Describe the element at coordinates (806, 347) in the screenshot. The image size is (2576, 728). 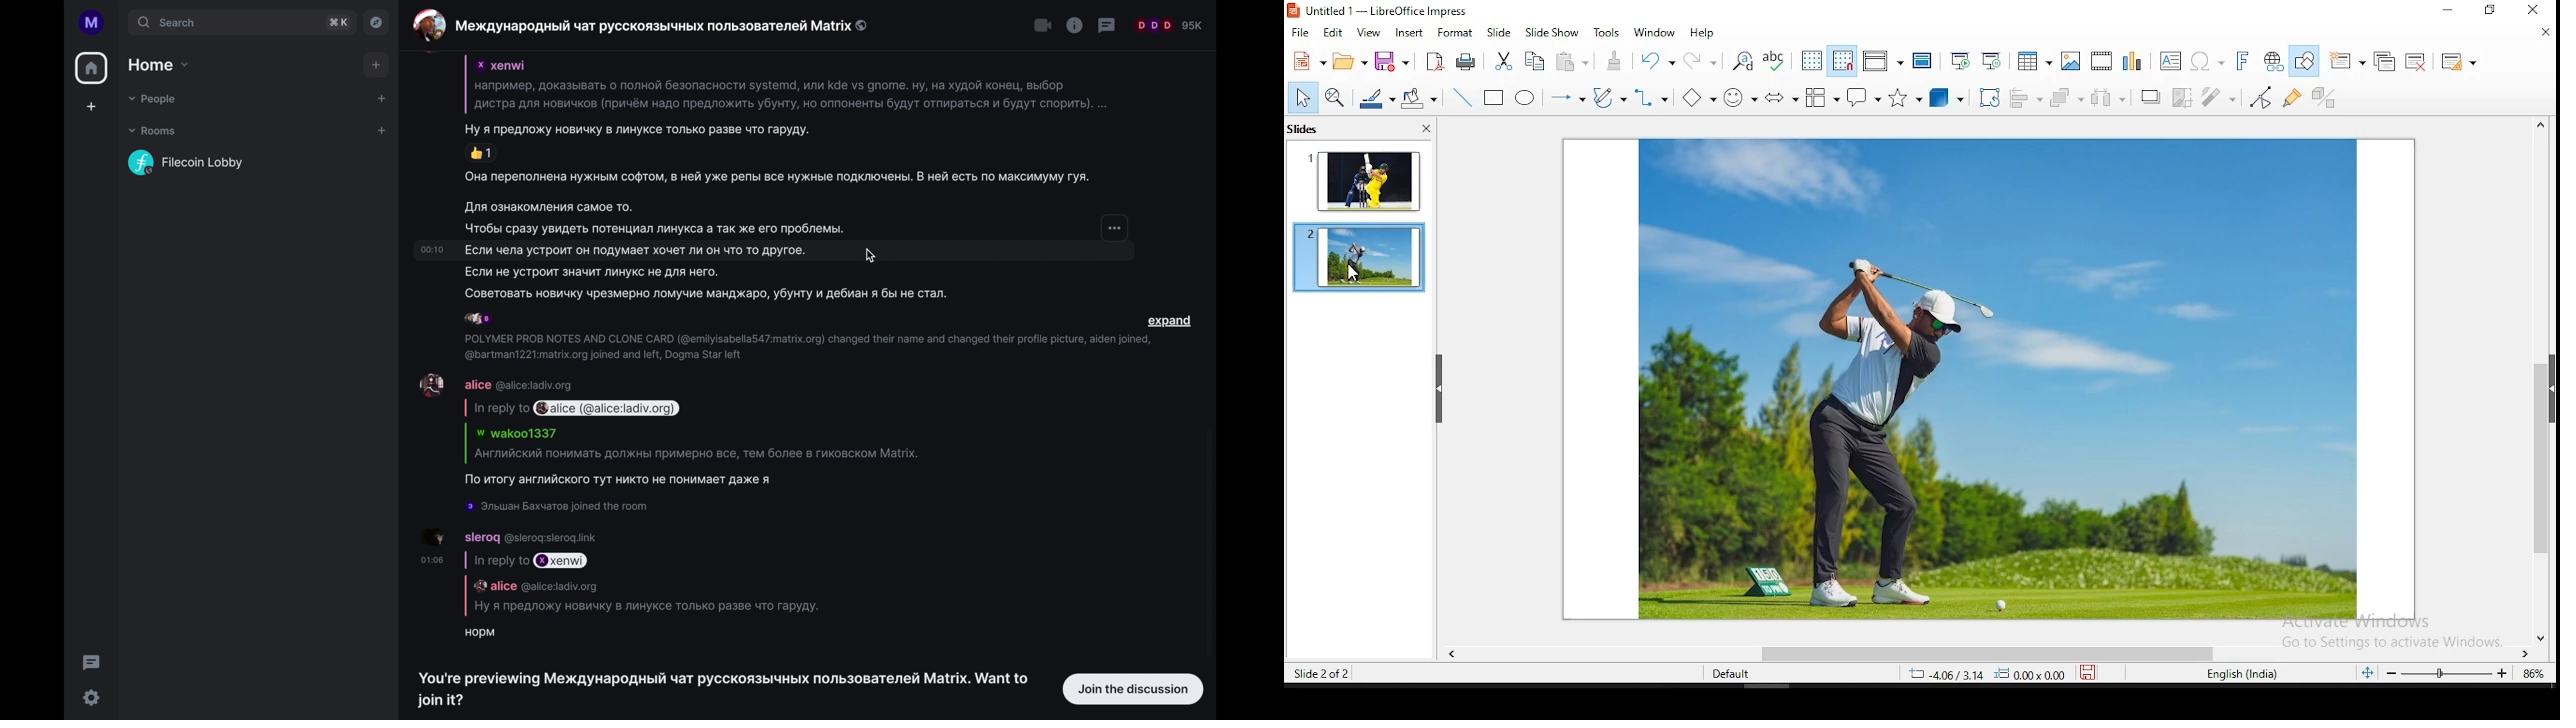
I see `POLYMER PROB NOTES AND CLONE CARD (@emilyisabella547:matrix.org) changed their name and changed their profile picture, aiden joined,
@bartman1221:matrix.org joined and left, Dogma Star left` at that location.